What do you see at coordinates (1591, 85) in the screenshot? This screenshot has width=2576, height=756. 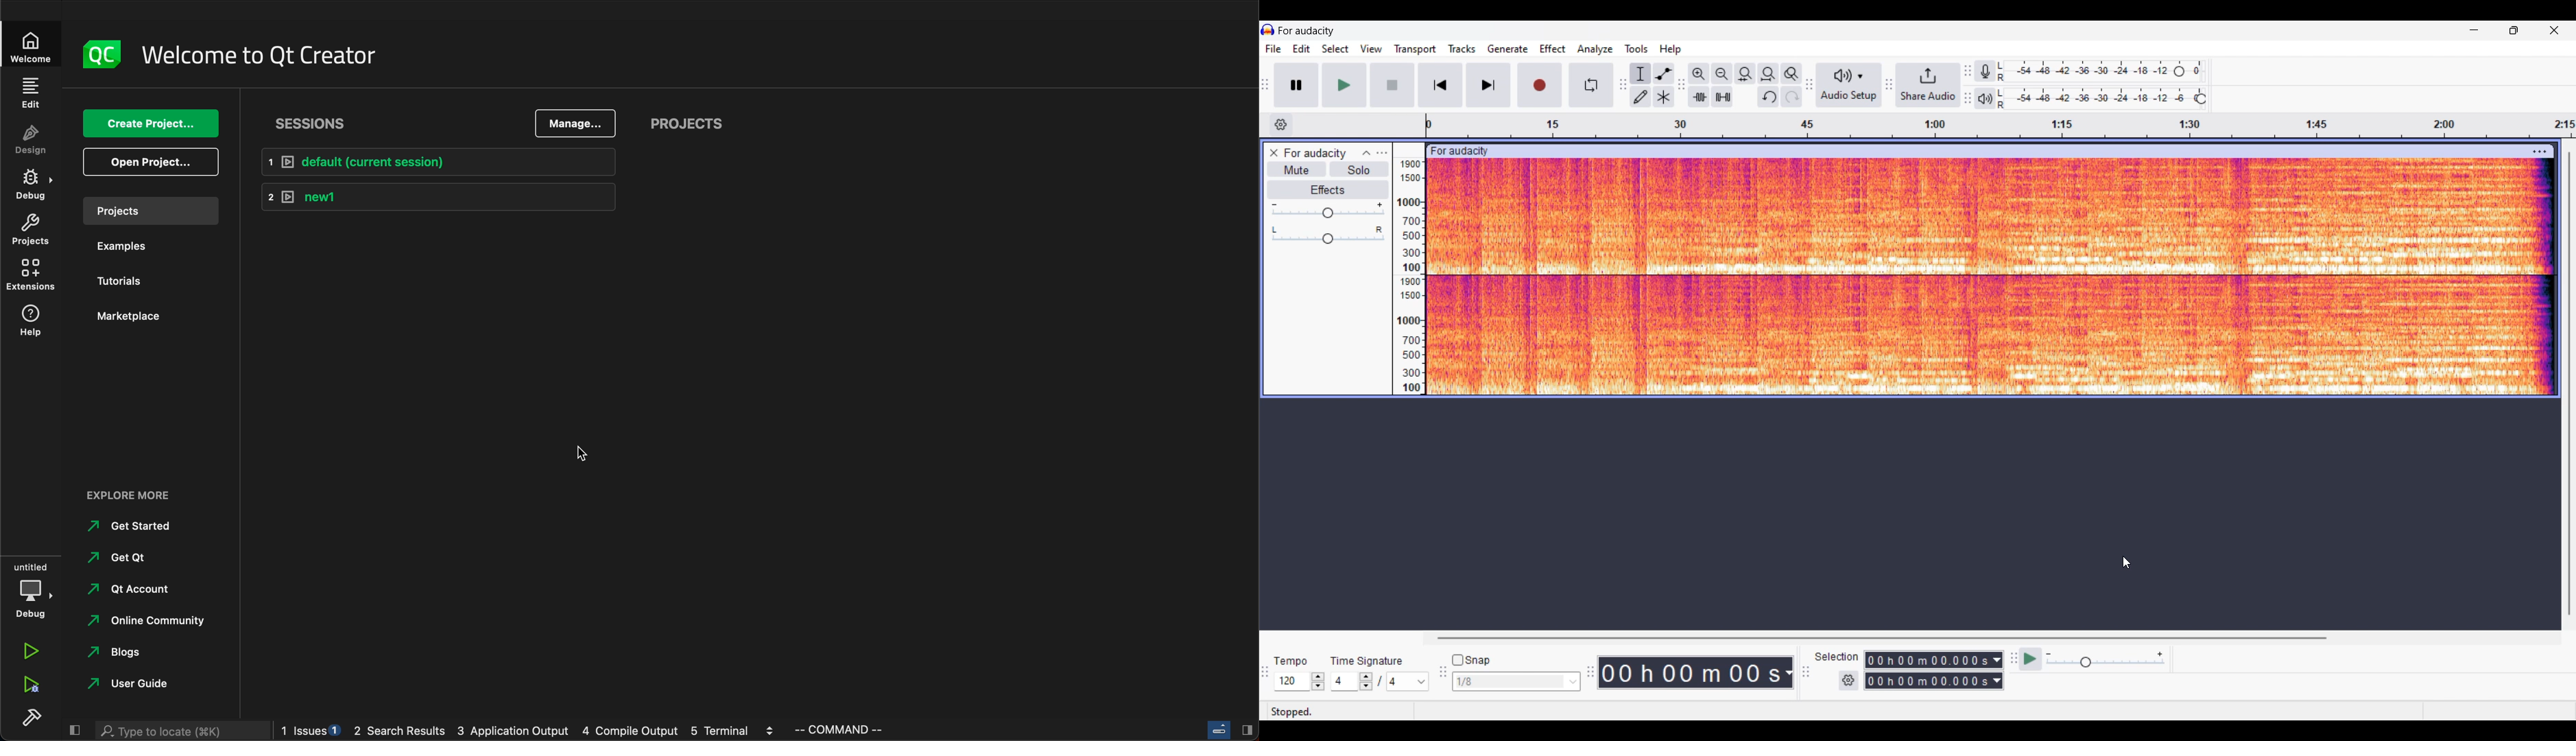 I see `Enable looping` at bounding box center [1591, 85].